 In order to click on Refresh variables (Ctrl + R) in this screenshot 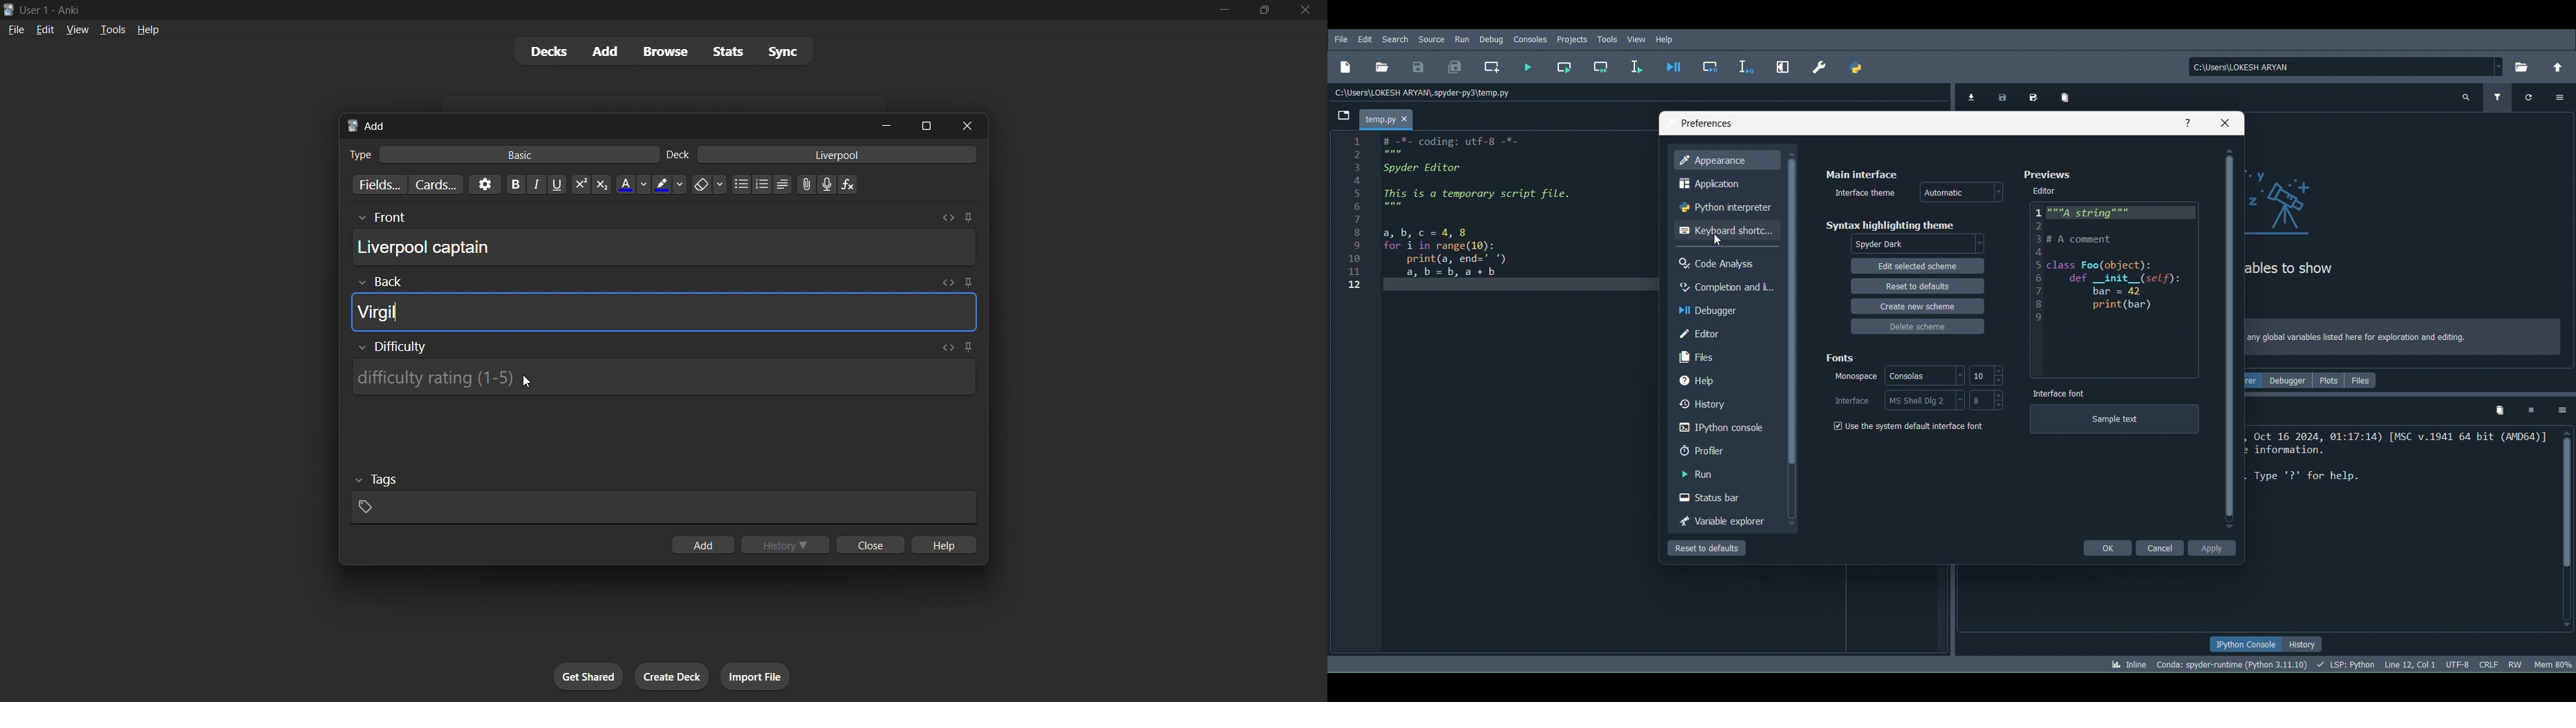, I will do `click(2529, 97)`.